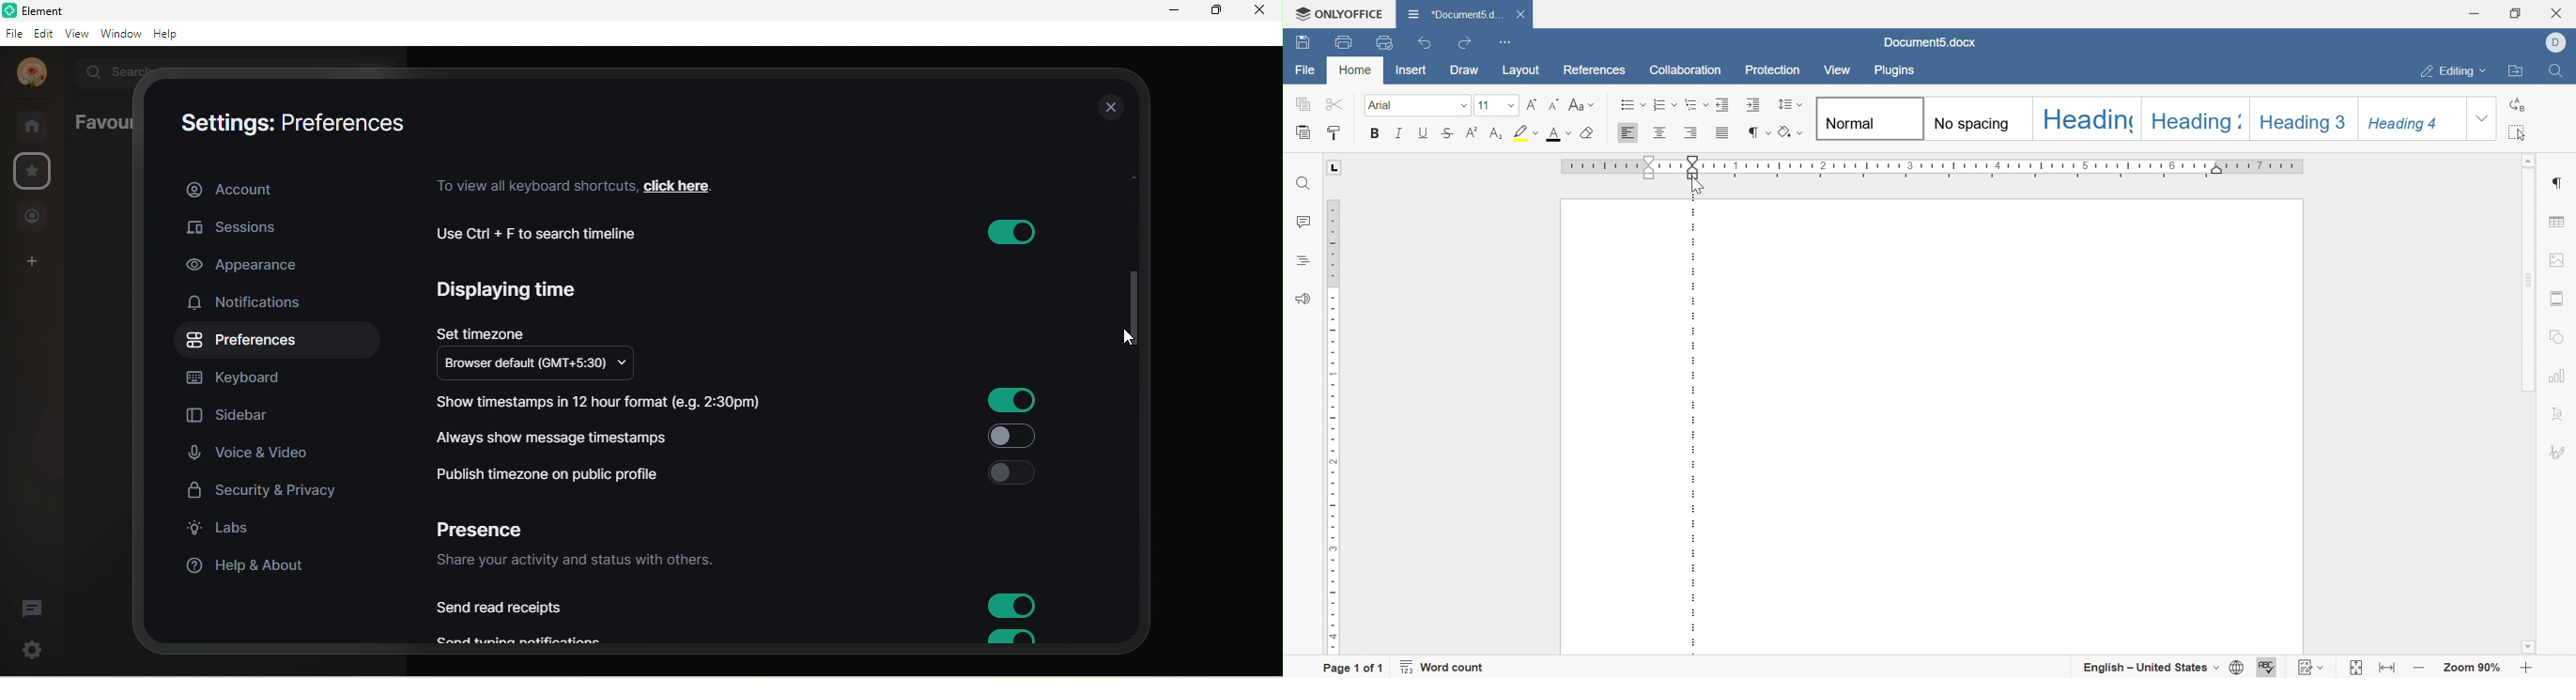 The height and width of the screenshot is (700, 2576). Describe the element at coordinates (254, 304) in the screenshot. I see `notifications` at that location.